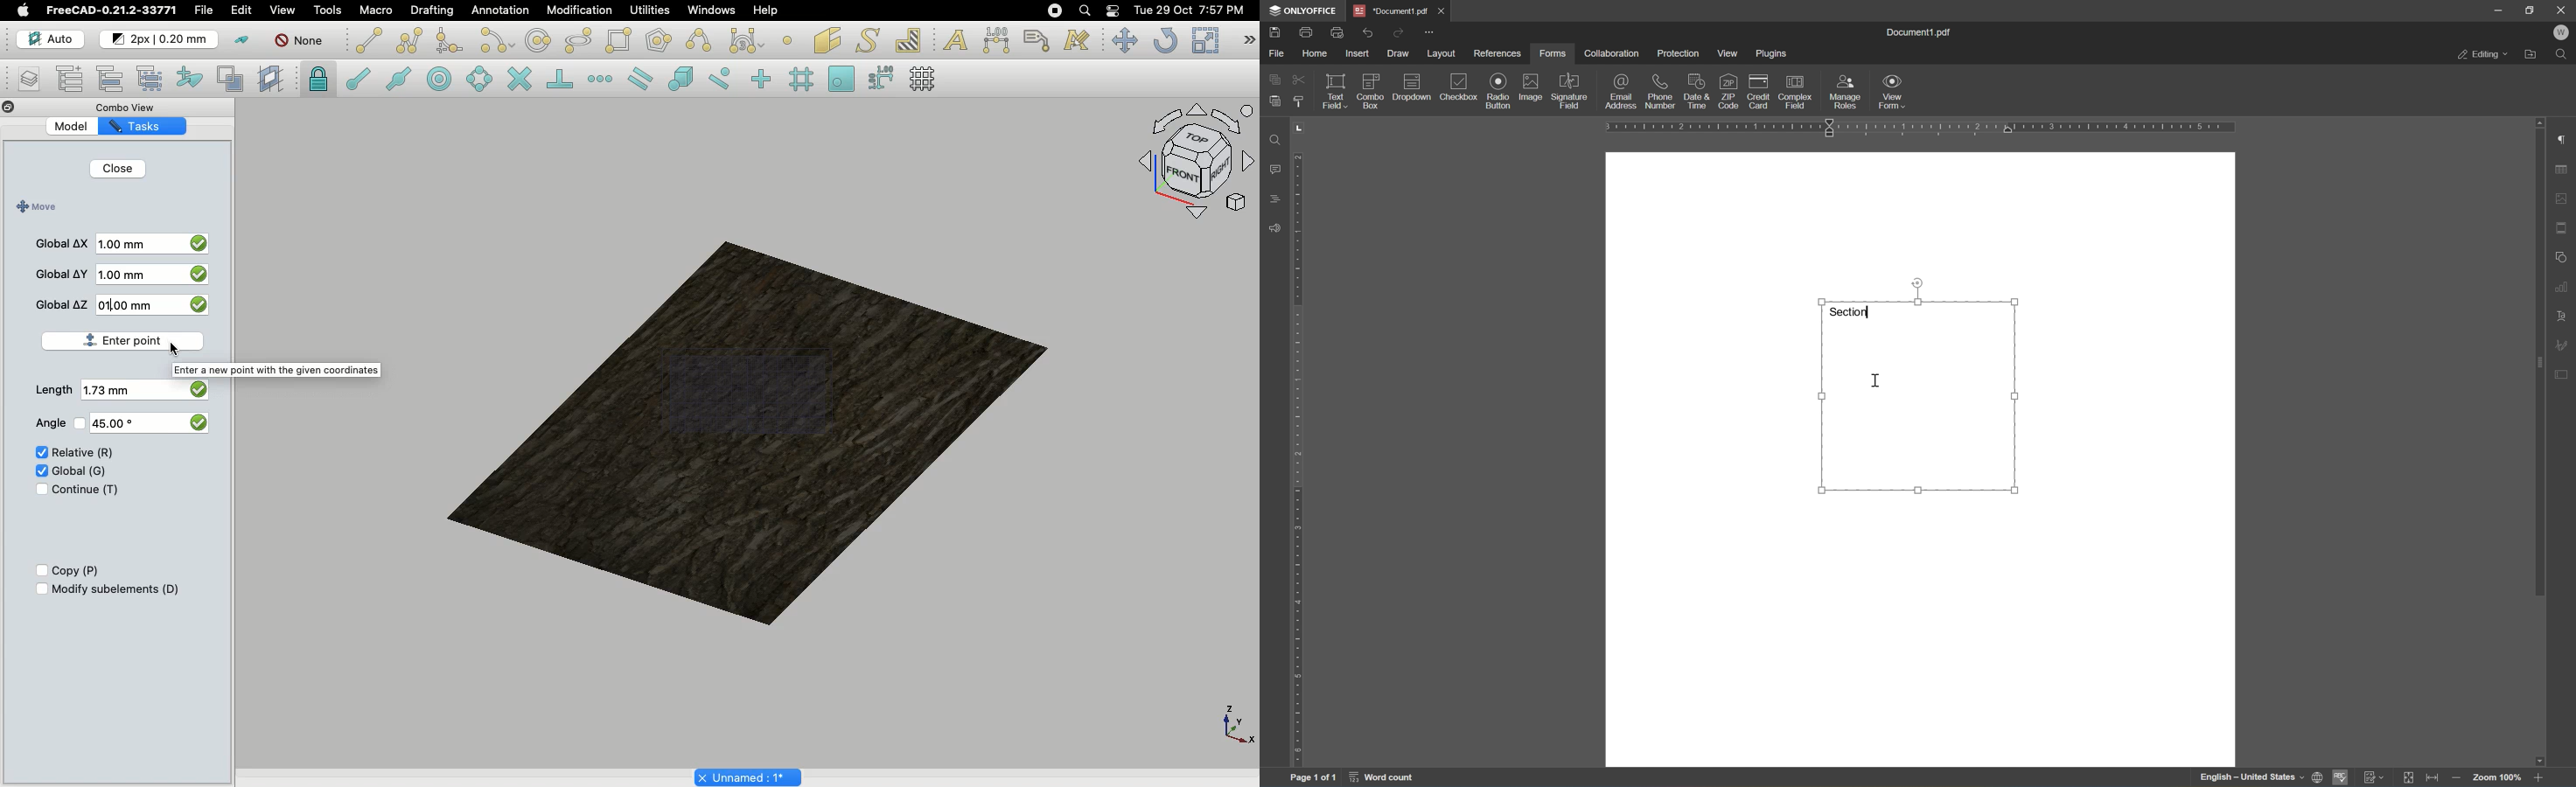 This screenshot has height=812, width=2576. What do you see at coordinates (197, 421) in the screenshot?
I see `checkbox` at bounding box center [197, 421].